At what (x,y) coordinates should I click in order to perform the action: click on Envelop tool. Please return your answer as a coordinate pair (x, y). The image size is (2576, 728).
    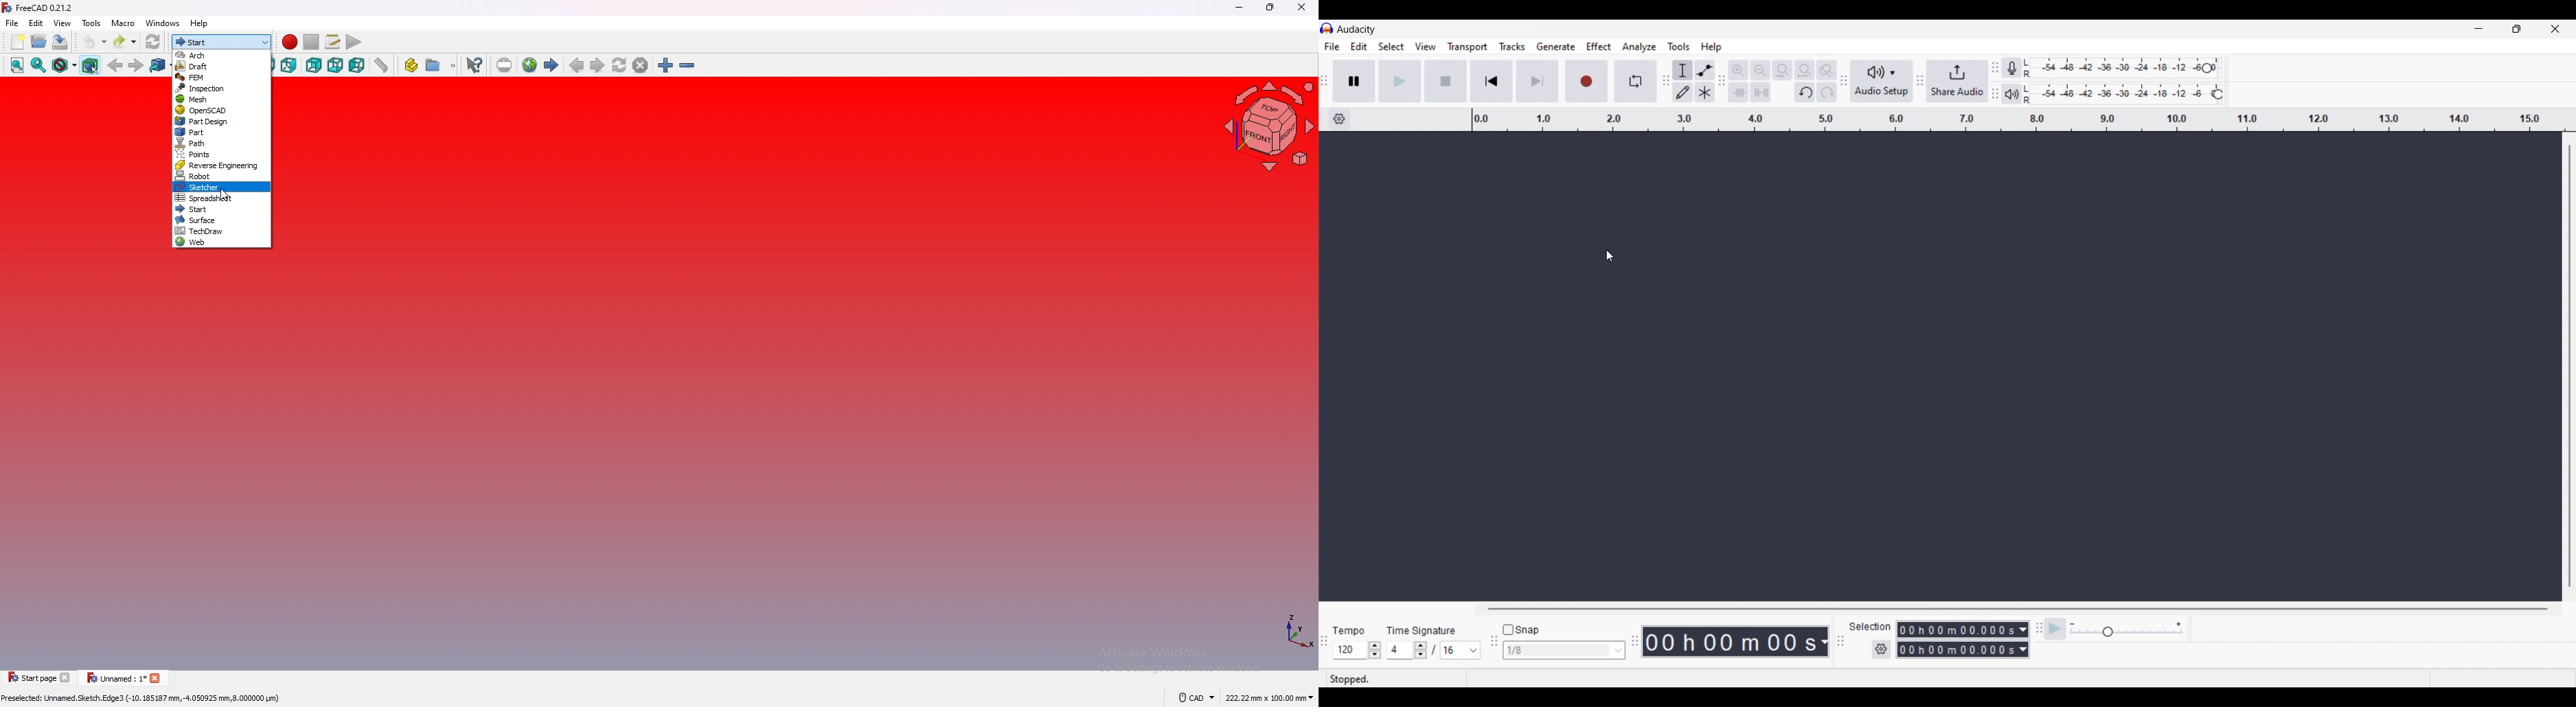
    Looking at the image, I should click on (1704, 70).